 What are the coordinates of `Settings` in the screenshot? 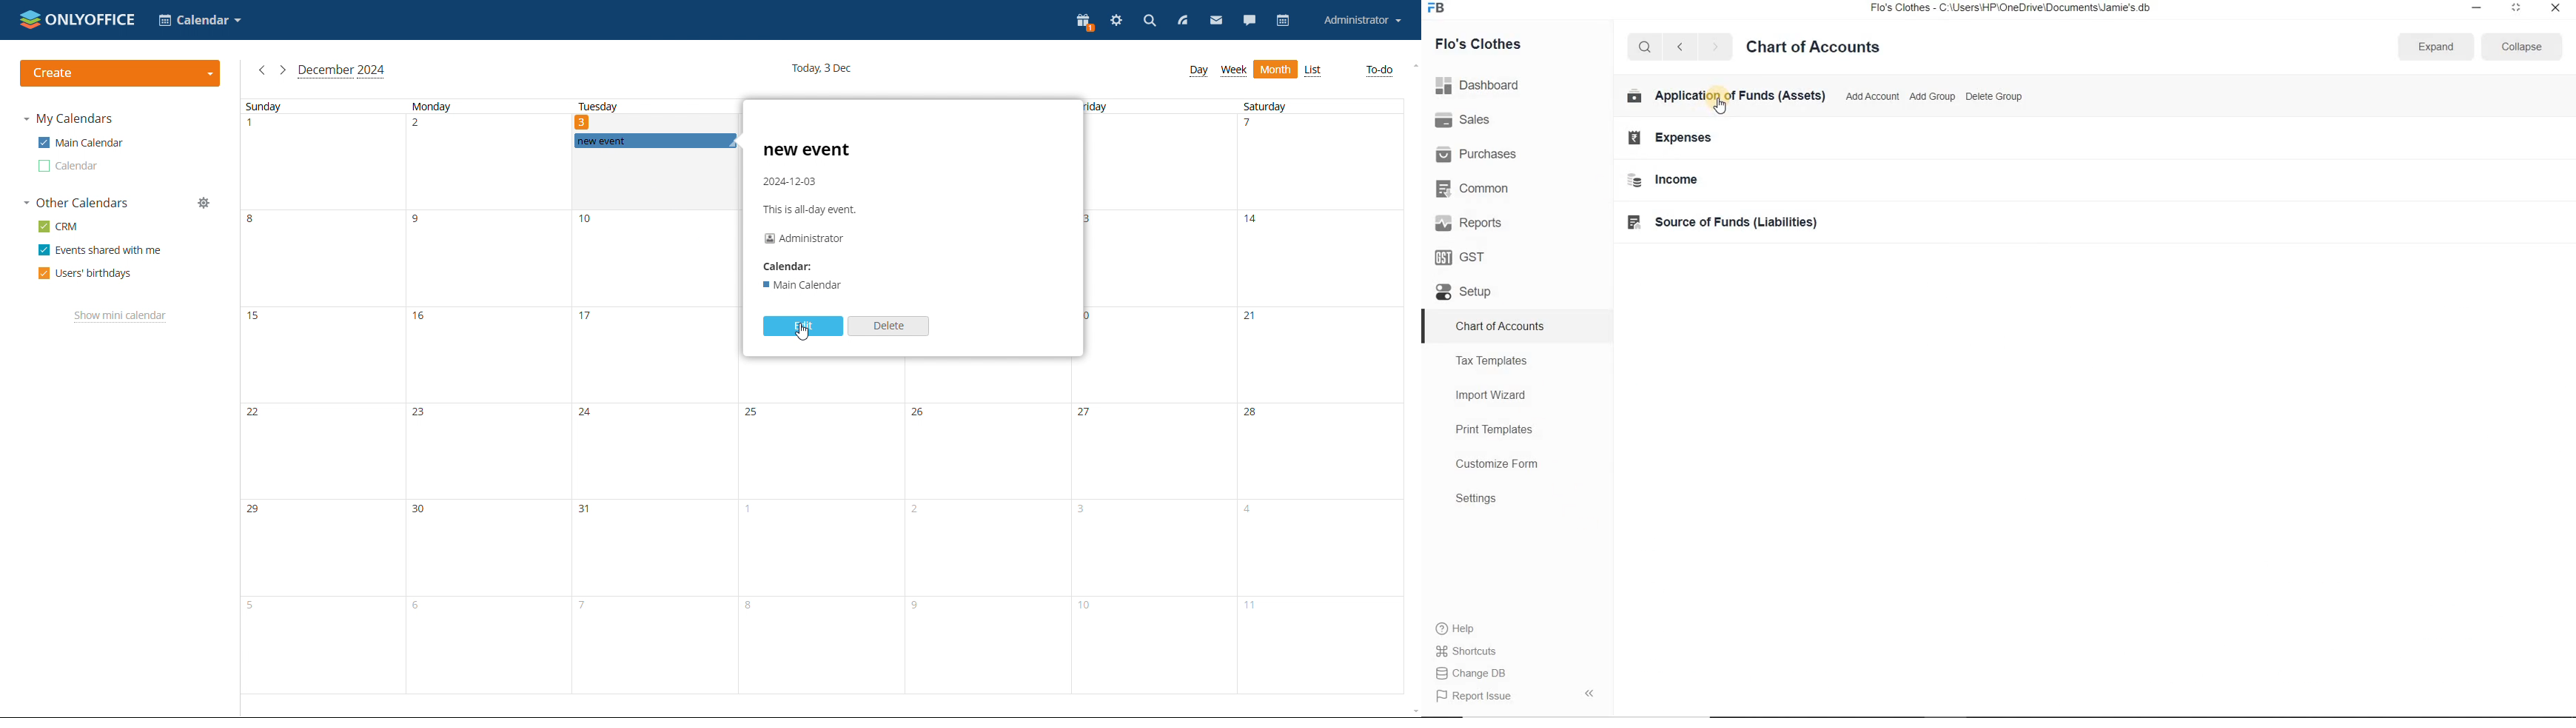 It's located at (1515, 500).